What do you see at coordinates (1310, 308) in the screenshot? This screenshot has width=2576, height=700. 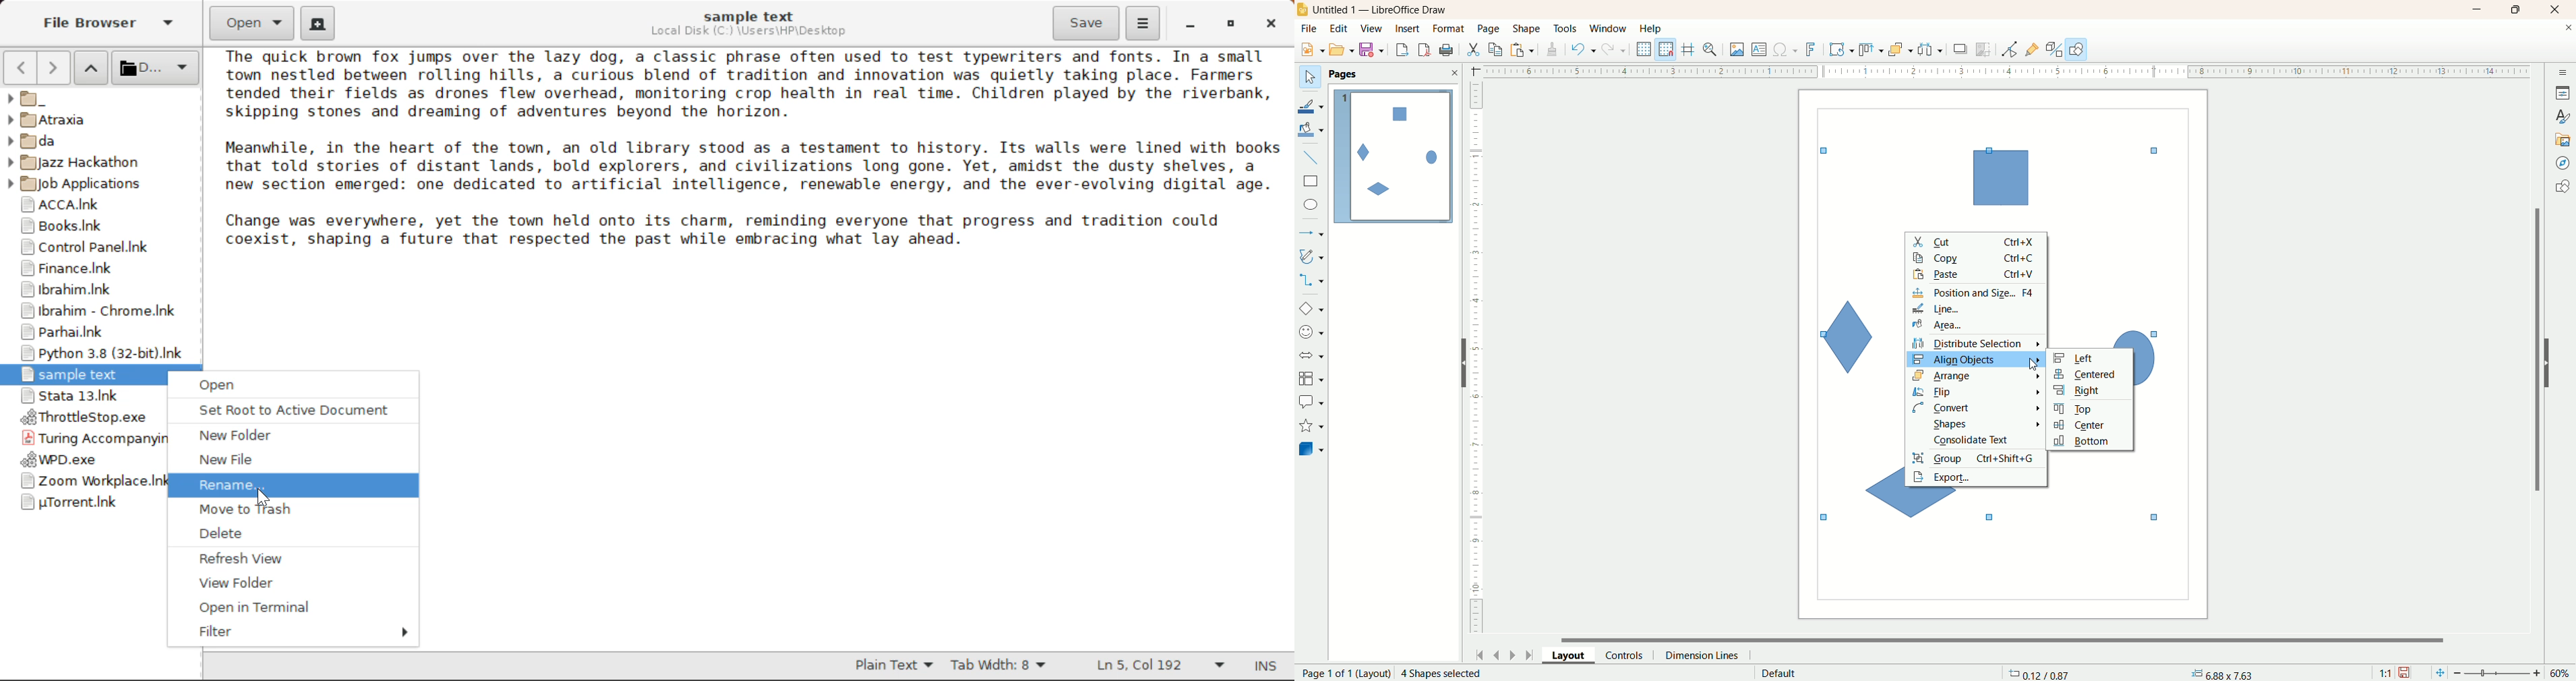 I see `basic shape` at bounding box center [1310, 308].